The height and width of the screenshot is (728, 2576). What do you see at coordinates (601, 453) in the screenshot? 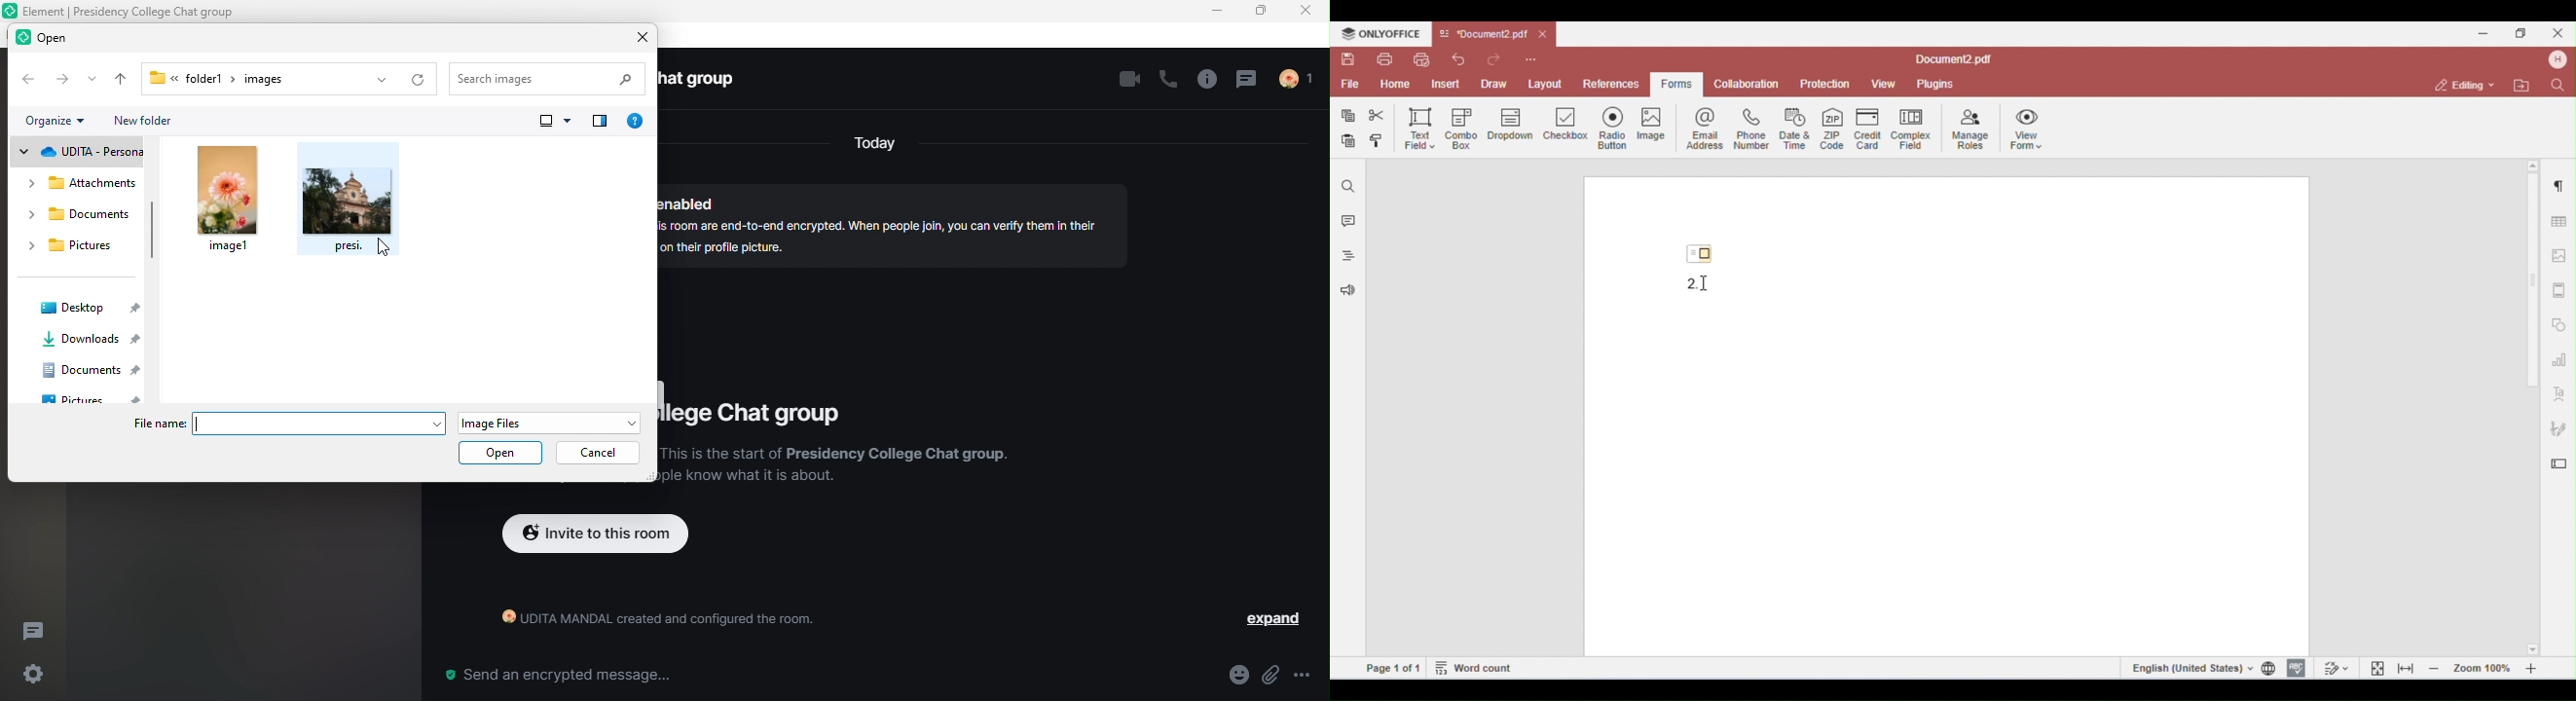
I see `cancel` at bounding box center [601, 453].